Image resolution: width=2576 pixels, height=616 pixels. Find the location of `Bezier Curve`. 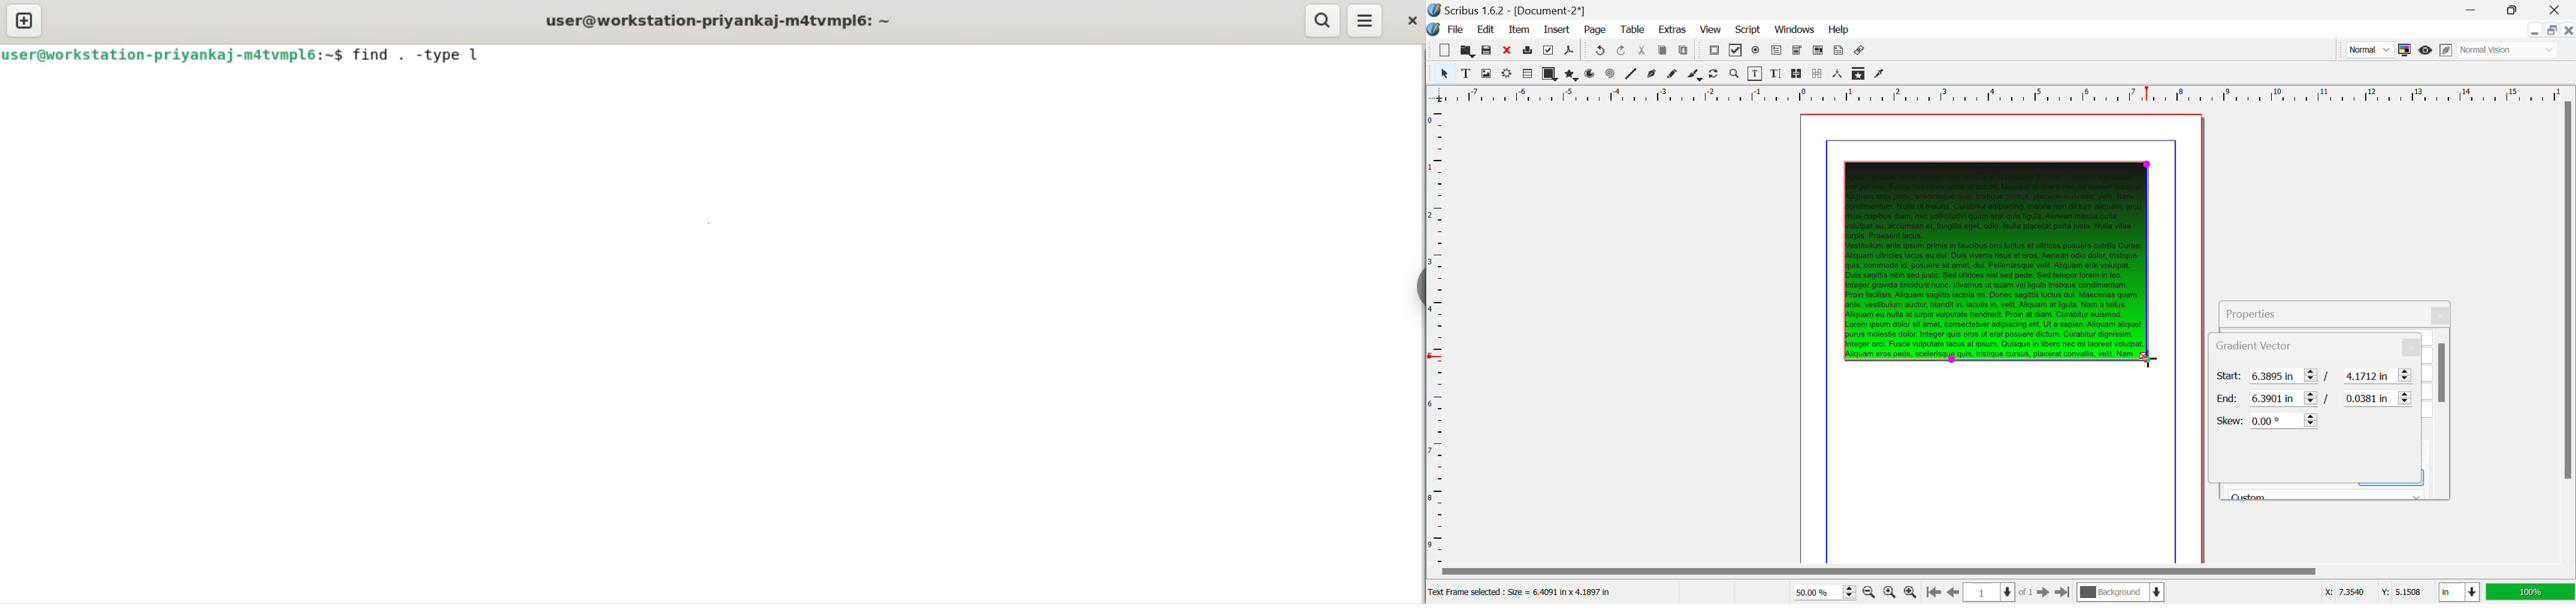

Bezier Curve is located at coordinates (1653, 74).